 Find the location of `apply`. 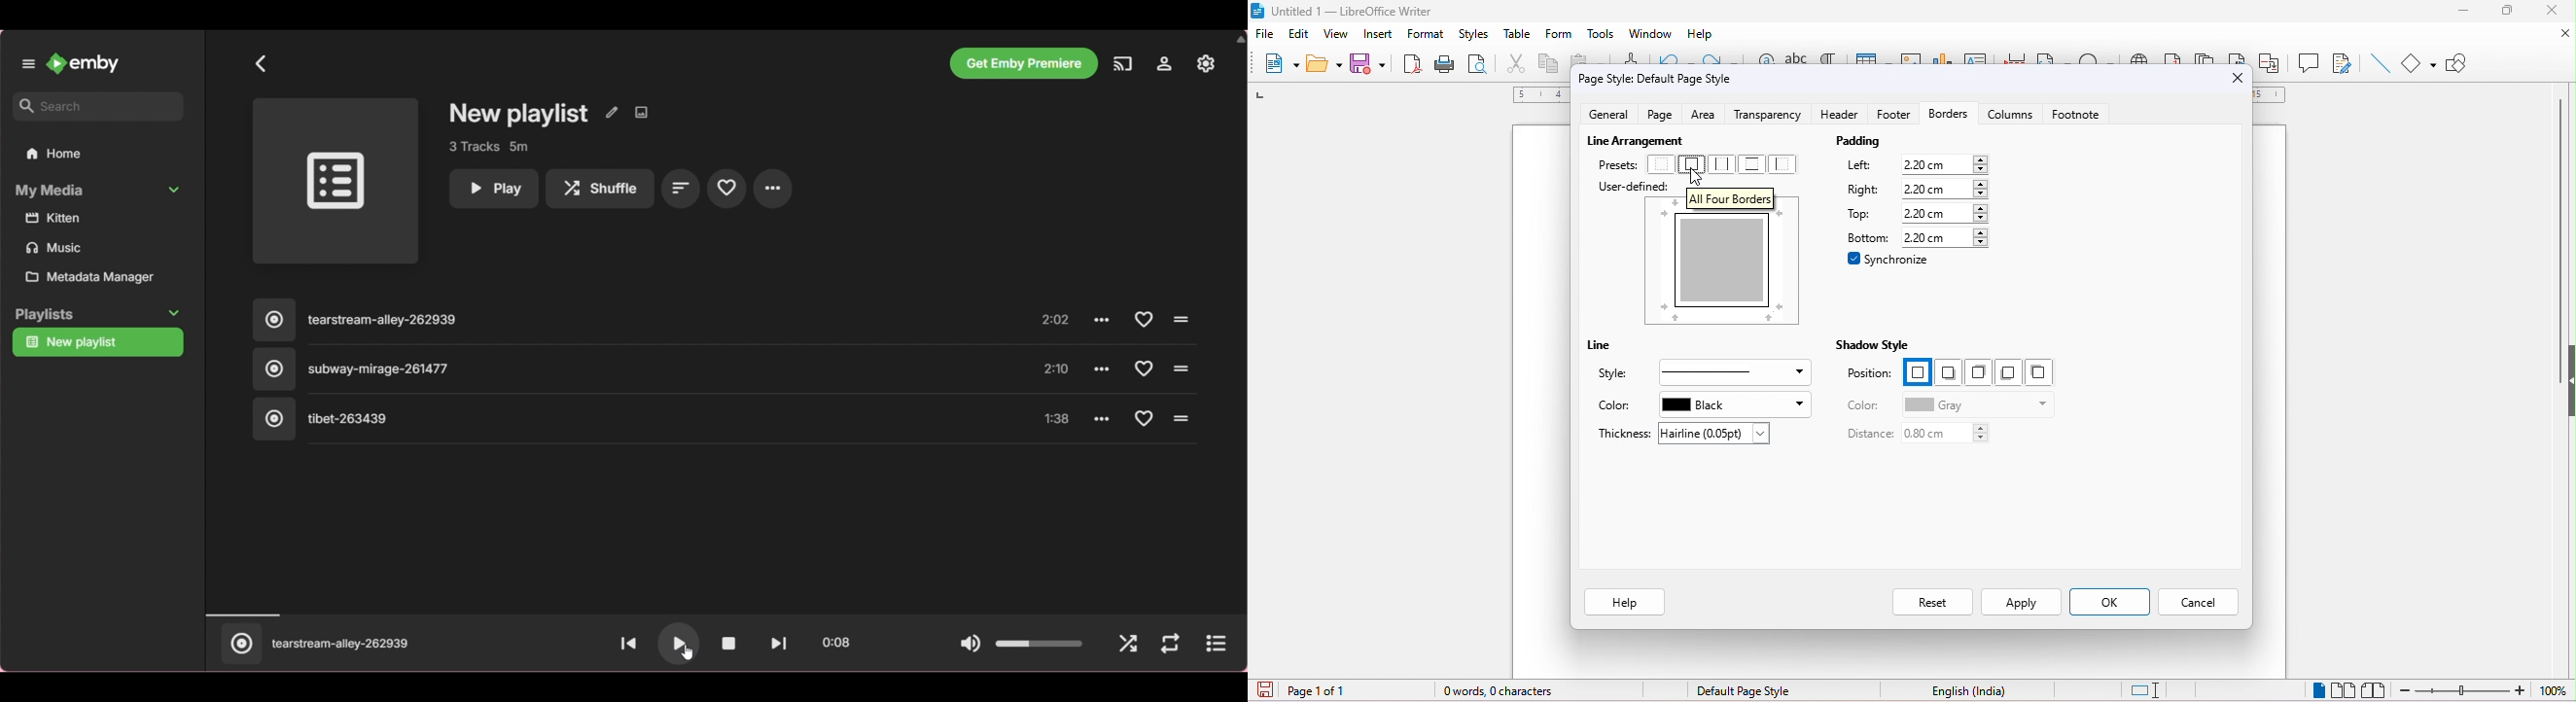

apply is located at coordinates (2021, 602).